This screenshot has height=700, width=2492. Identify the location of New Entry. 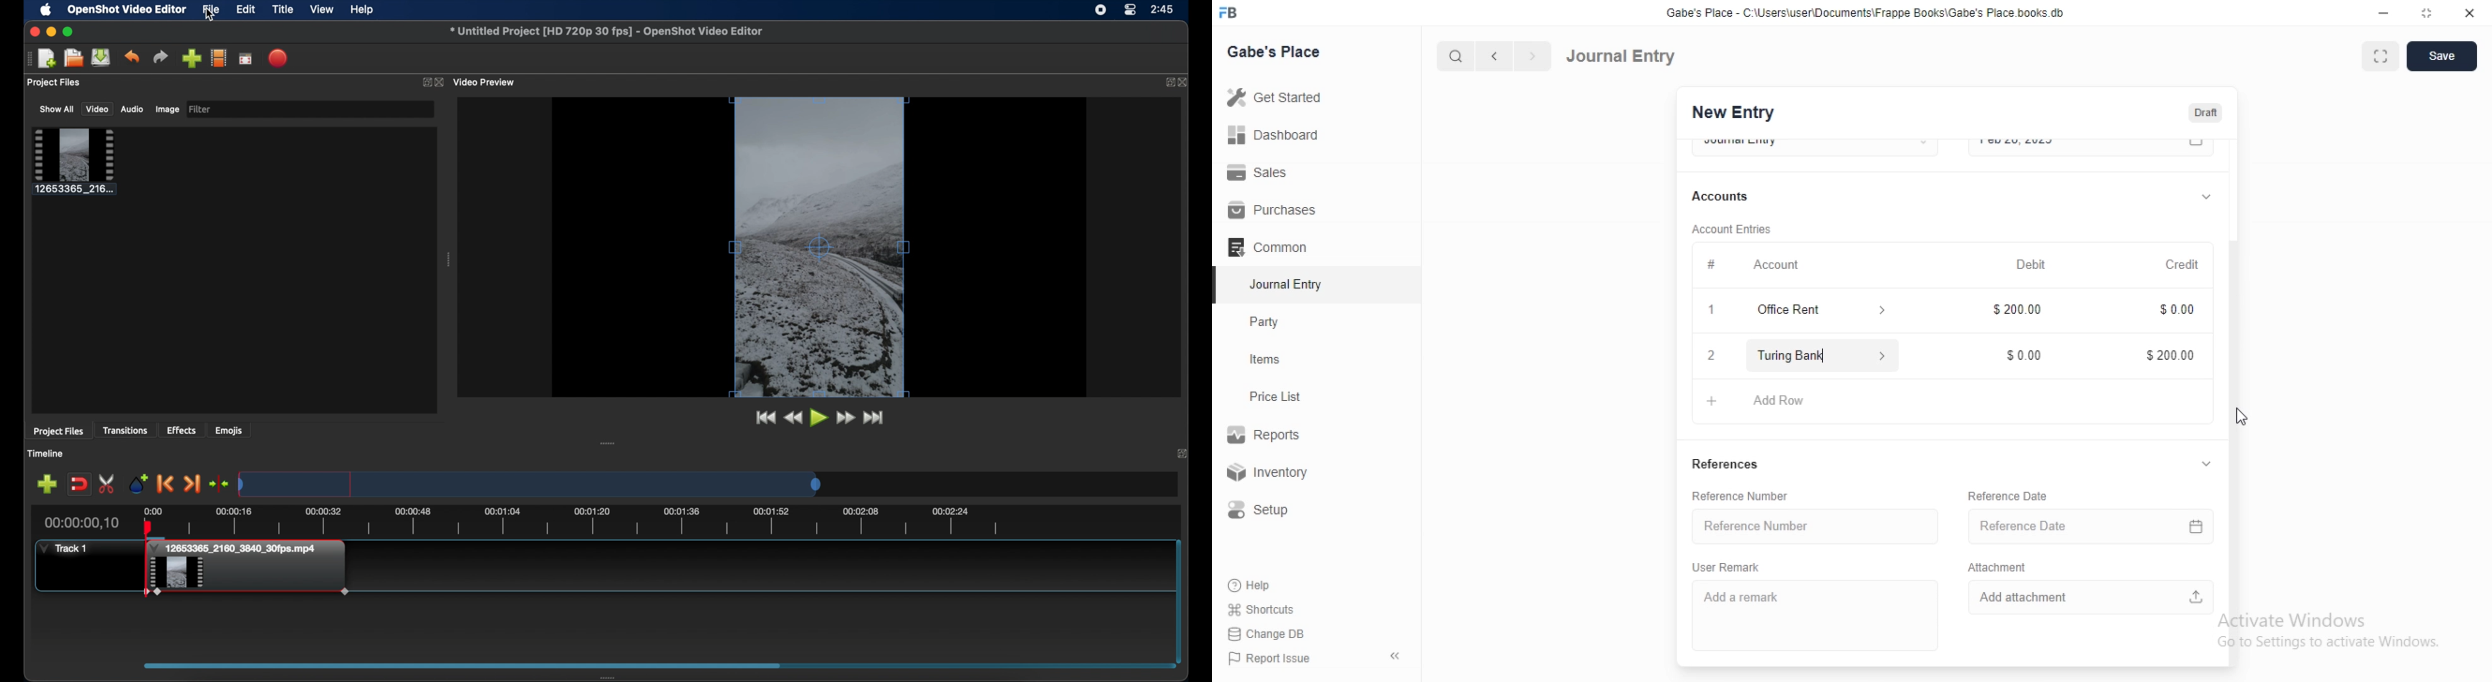
(1733, 113).